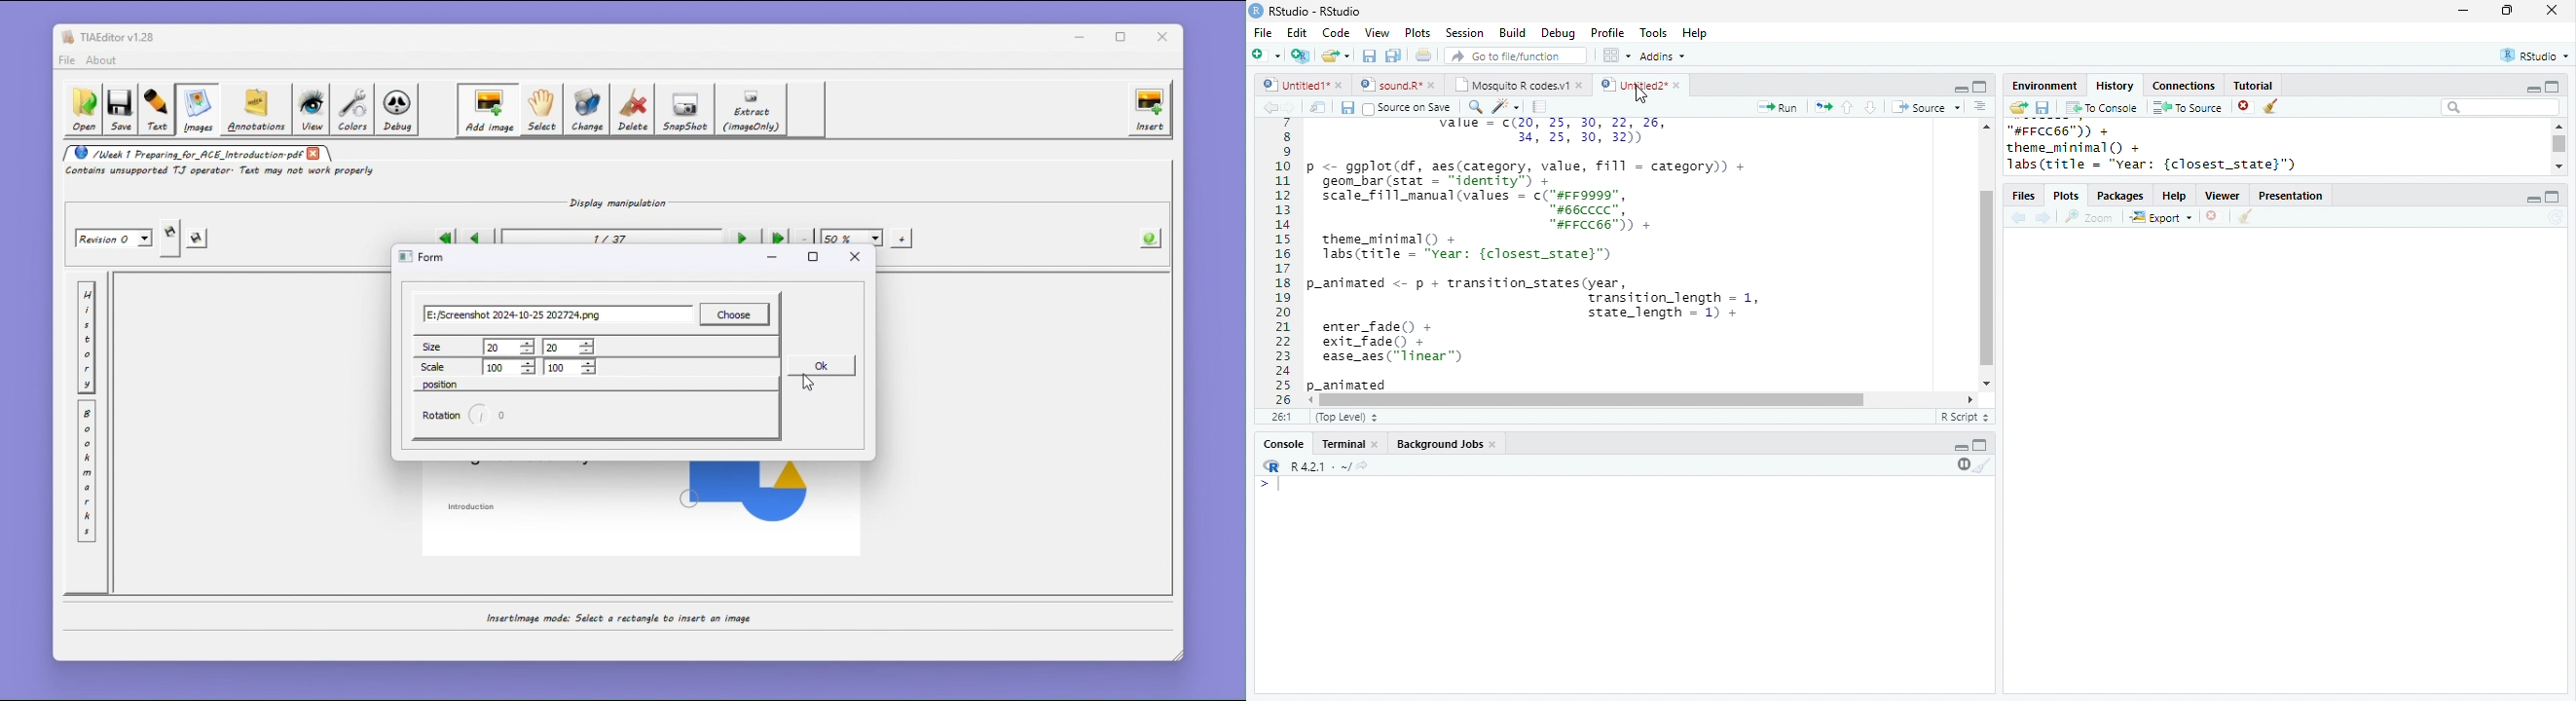  What do you see at coordinates (1271, 484) in the screenshot?
I see `start typing` at bounding box center [1271, 484].